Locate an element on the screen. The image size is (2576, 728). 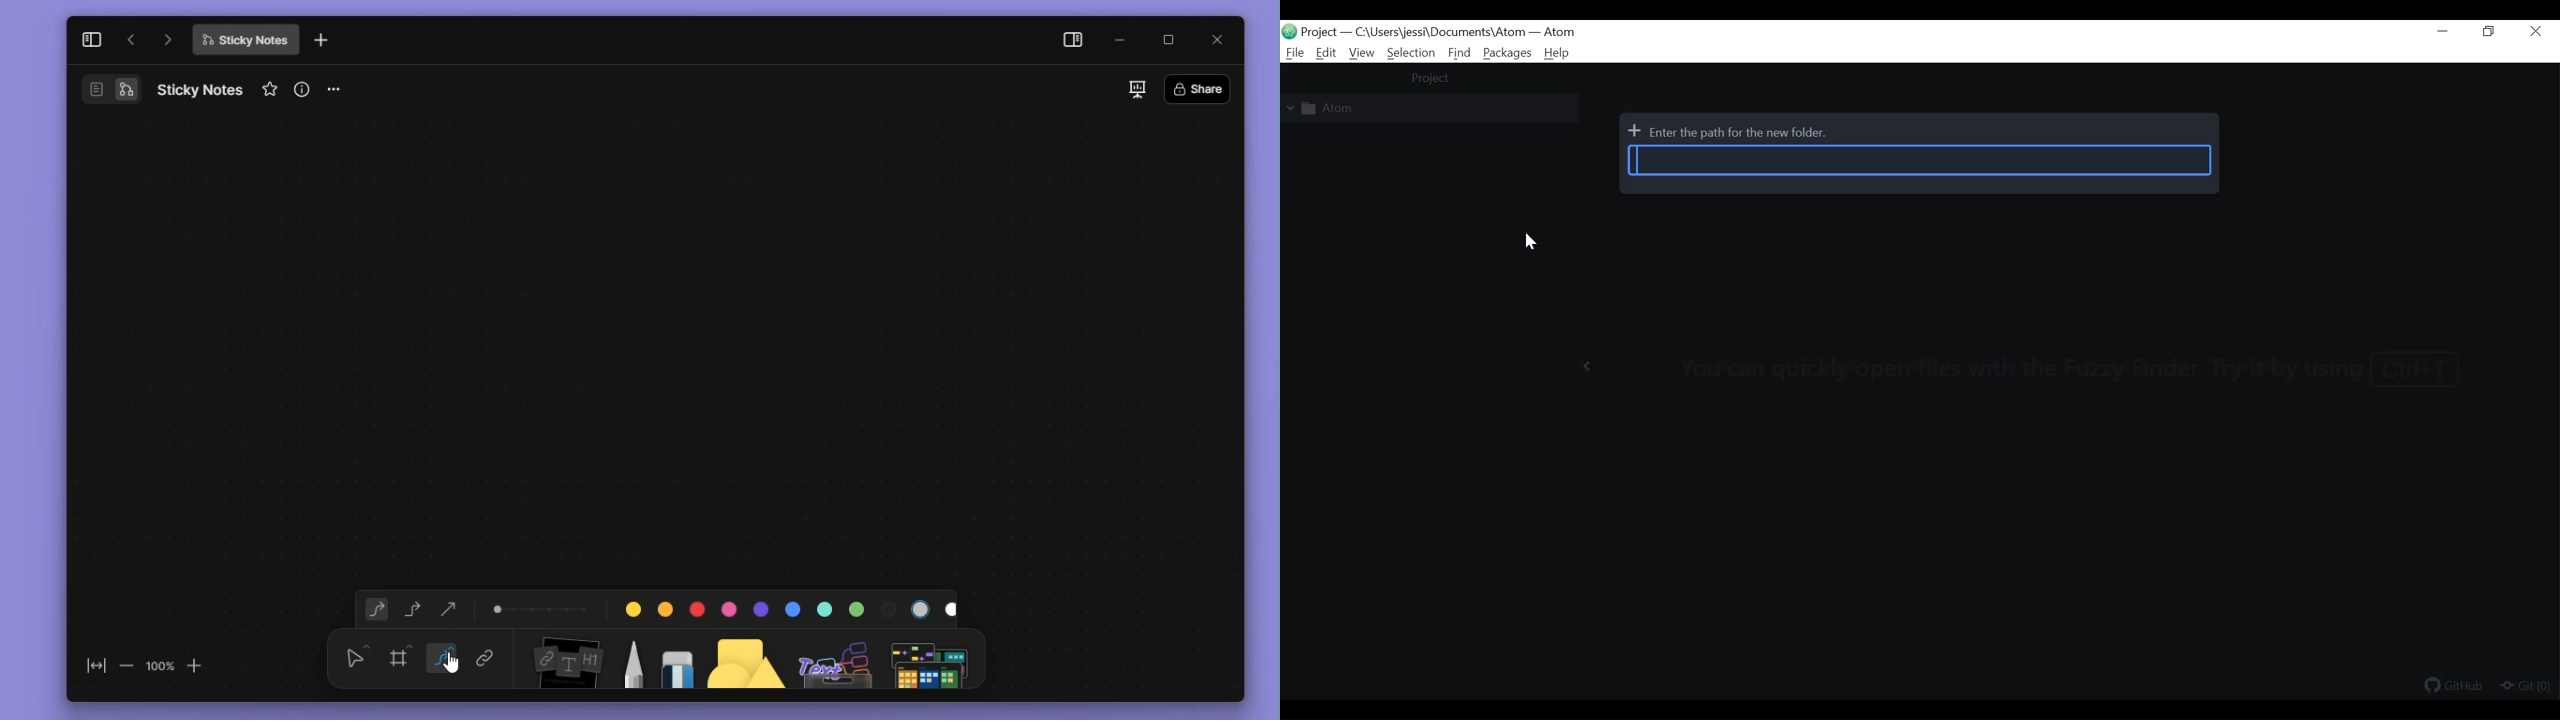
maximize is located at coordinates (1175, 41).